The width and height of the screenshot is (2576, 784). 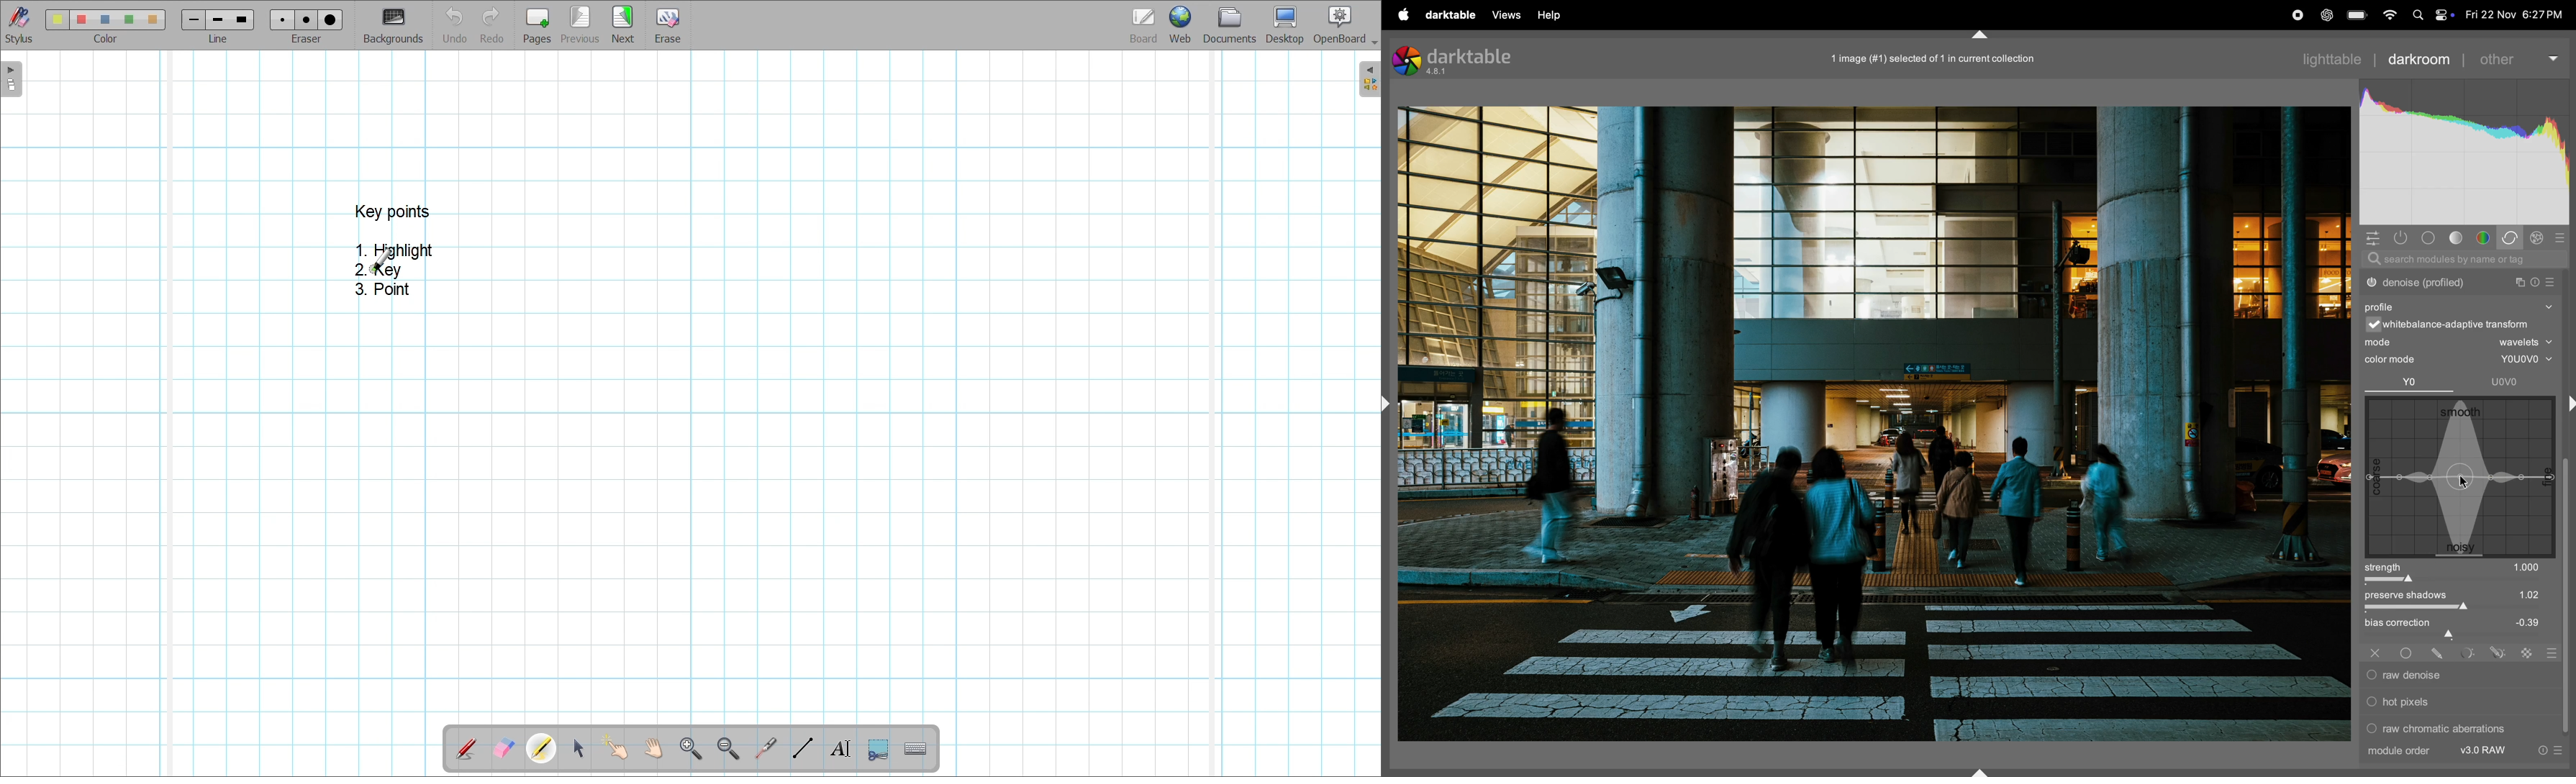 What do you see at coordinates (1507, 15) in the screenshot?
I see `views` at bounding box center [1507, 15].